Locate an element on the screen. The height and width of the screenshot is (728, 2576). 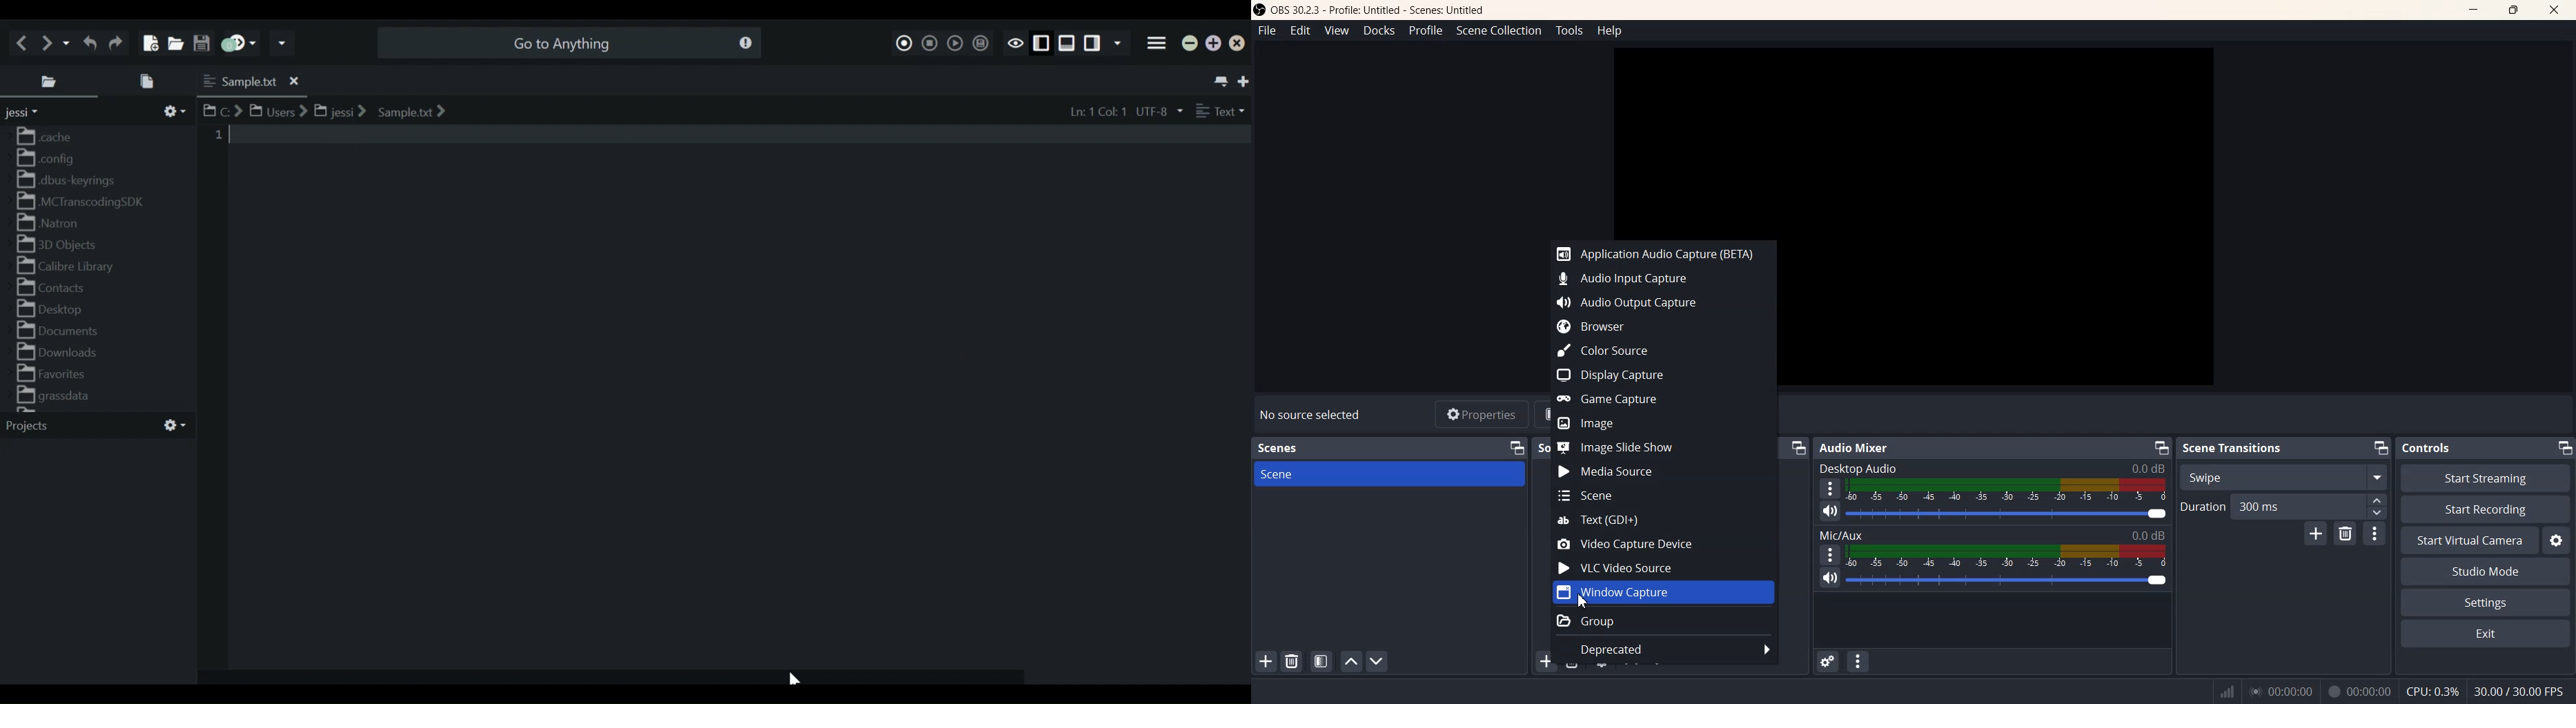
Volume Adjuster is located at coordinates (2007, 580).